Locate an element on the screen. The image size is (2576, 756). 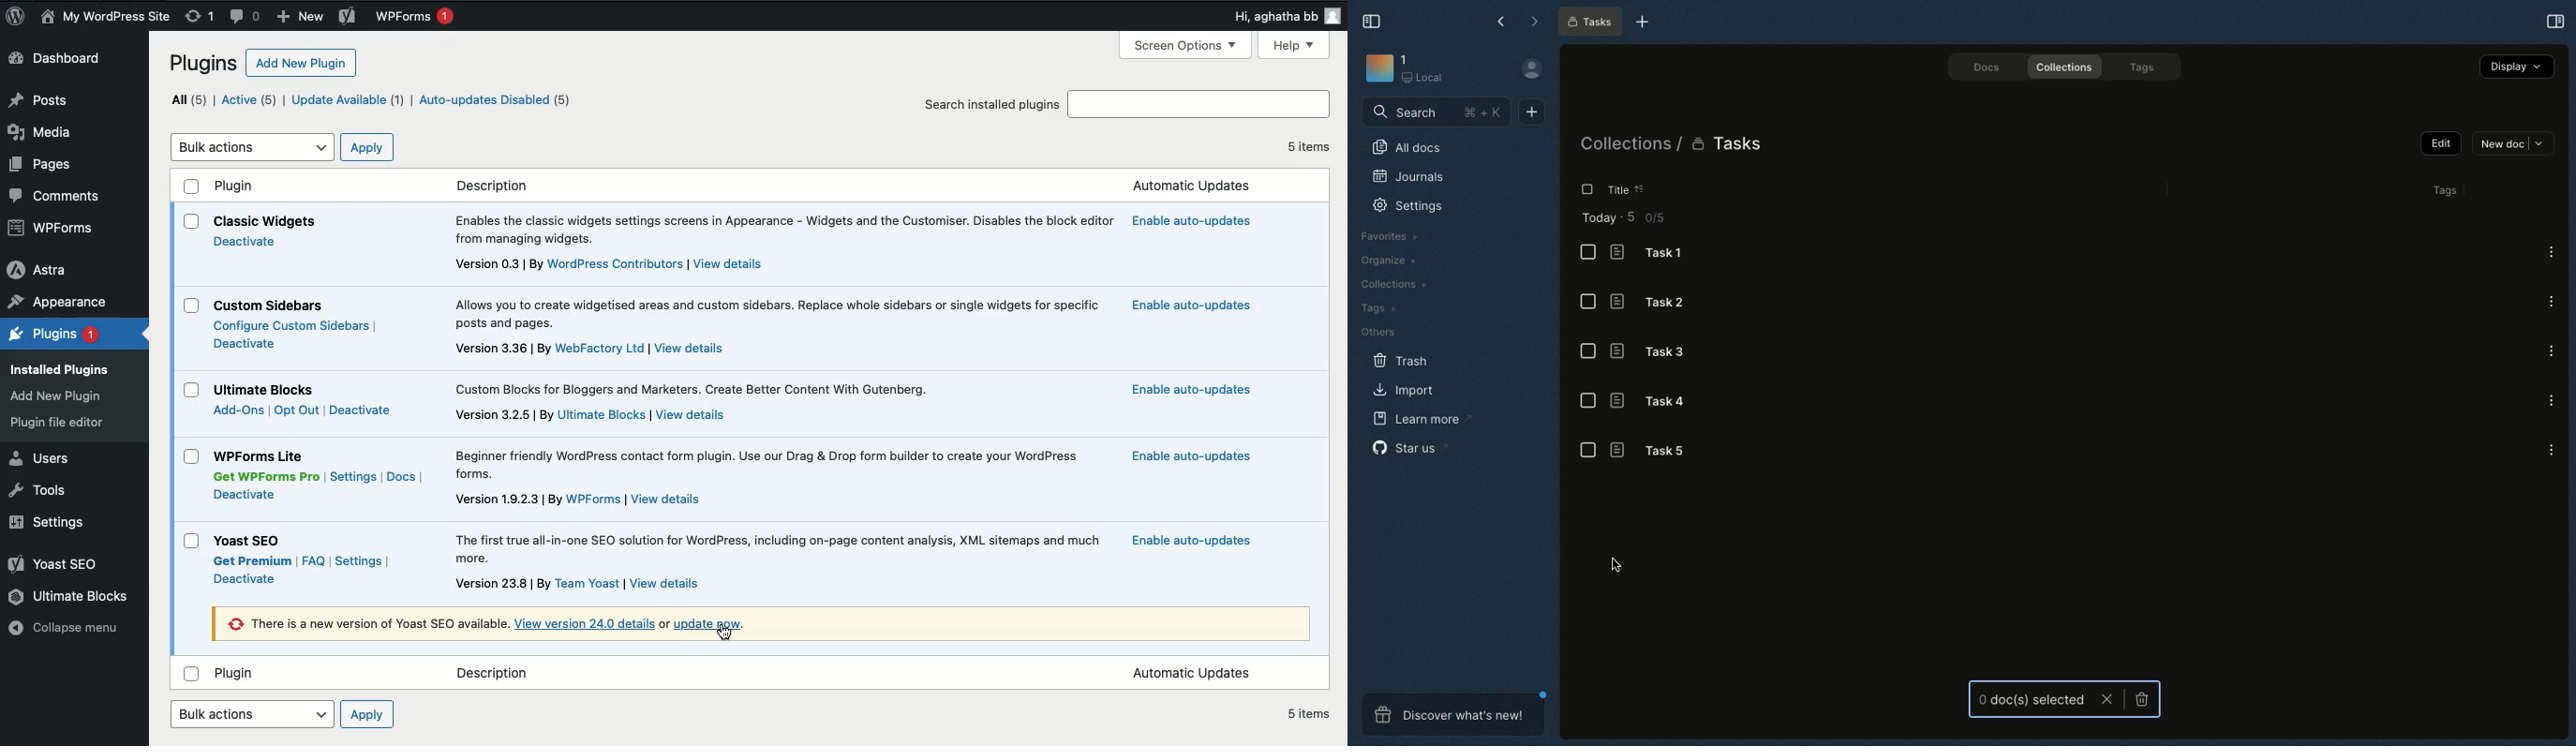
WPForms is located at coordinates (415, 17).